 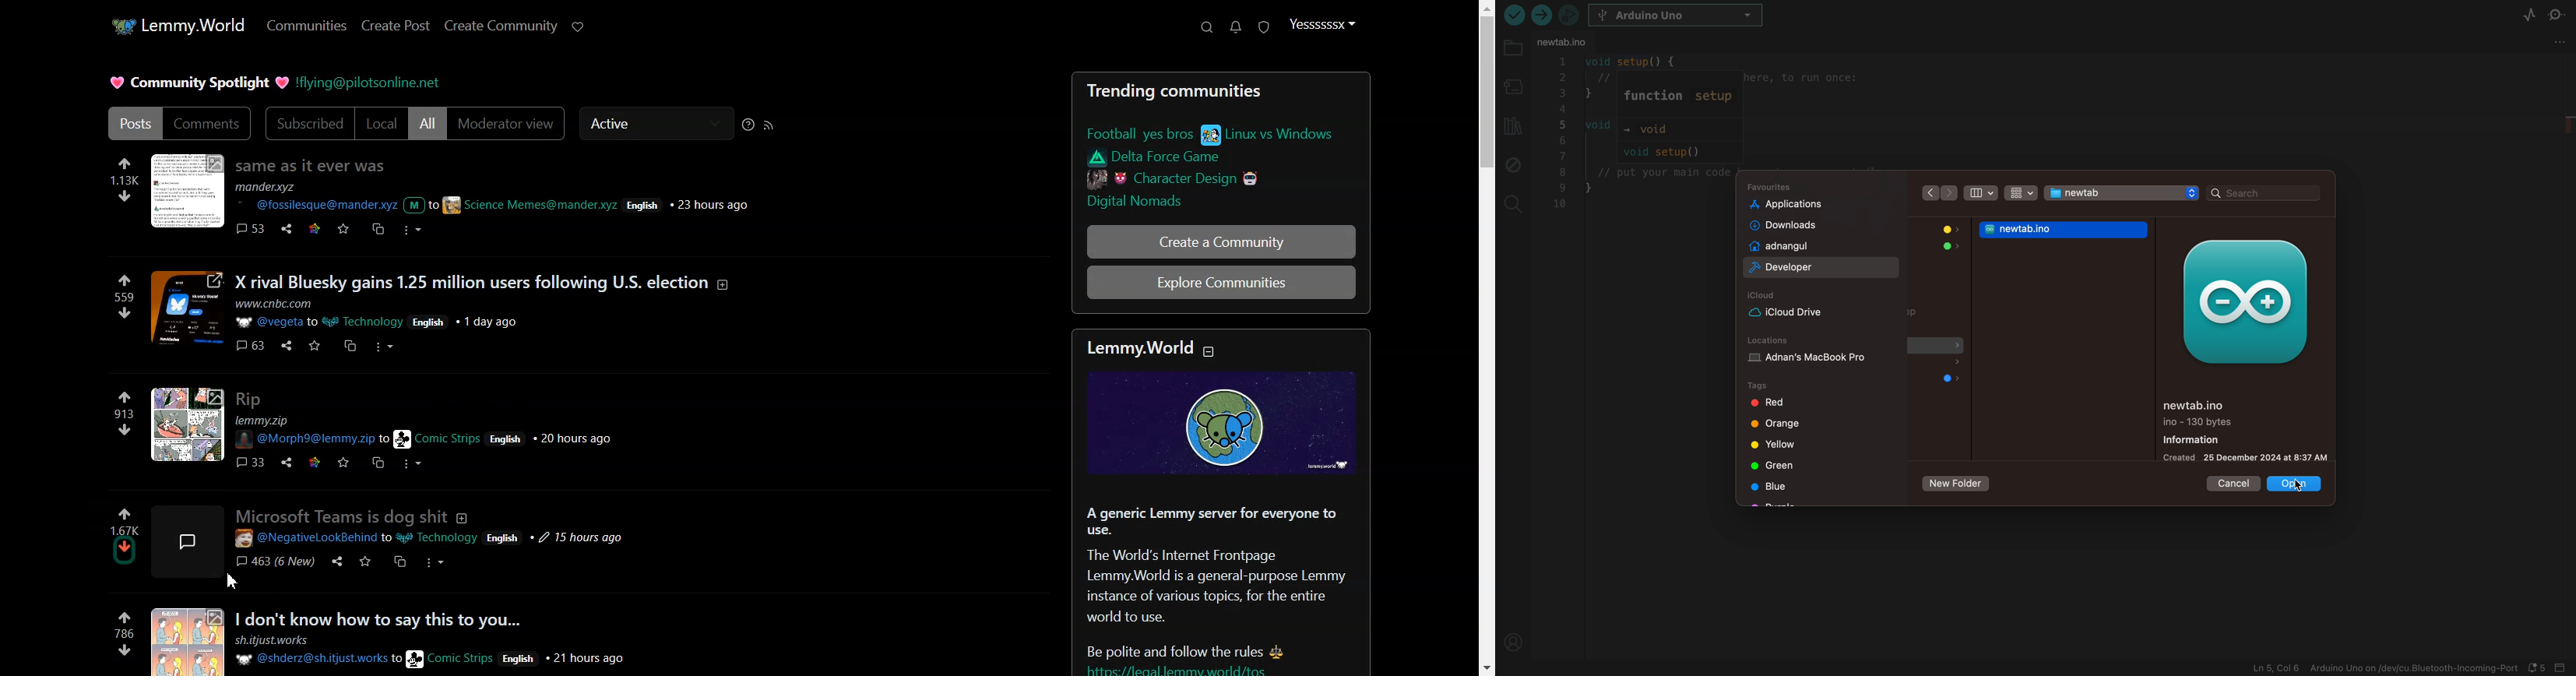 What do you see at coordinates (577, 26) in the screenshot?
I see `Support lemmy` at bounding box center [577, 26].